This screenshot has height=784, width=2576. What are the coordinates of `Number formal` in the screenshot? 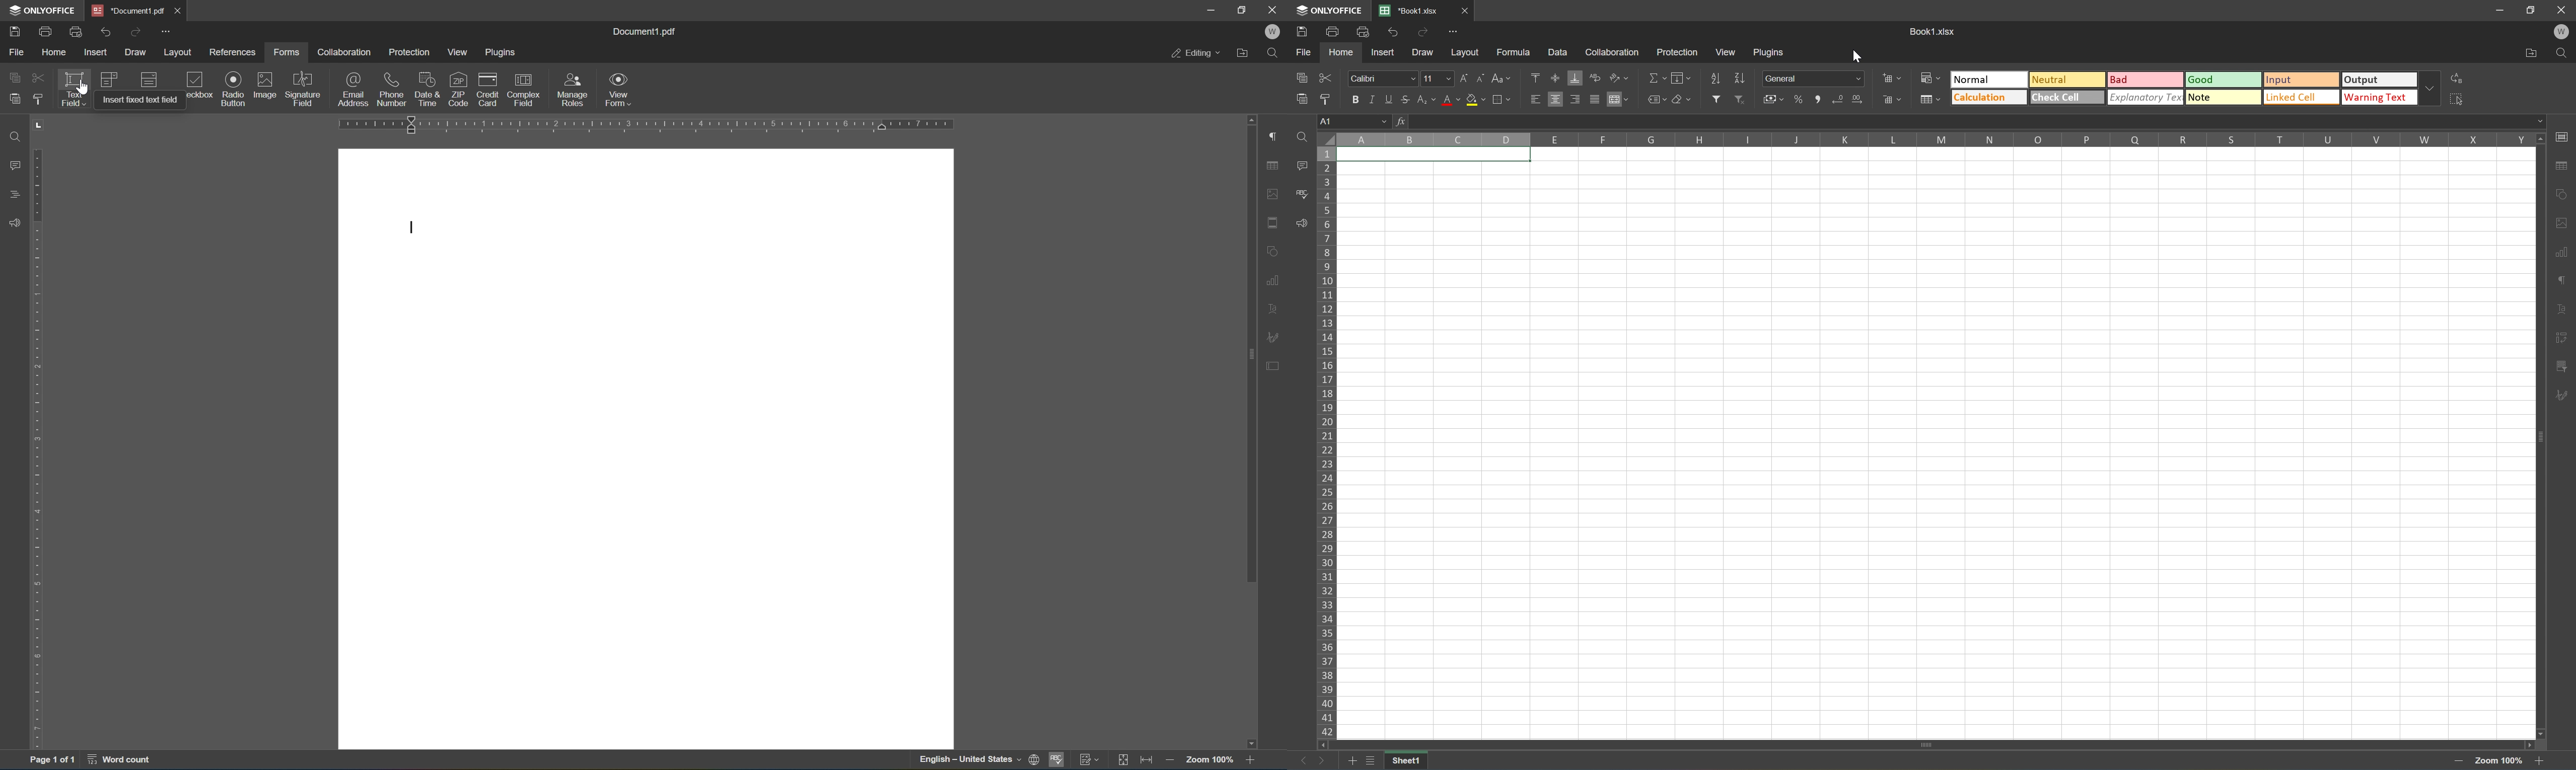 It's located at (1813, 78).